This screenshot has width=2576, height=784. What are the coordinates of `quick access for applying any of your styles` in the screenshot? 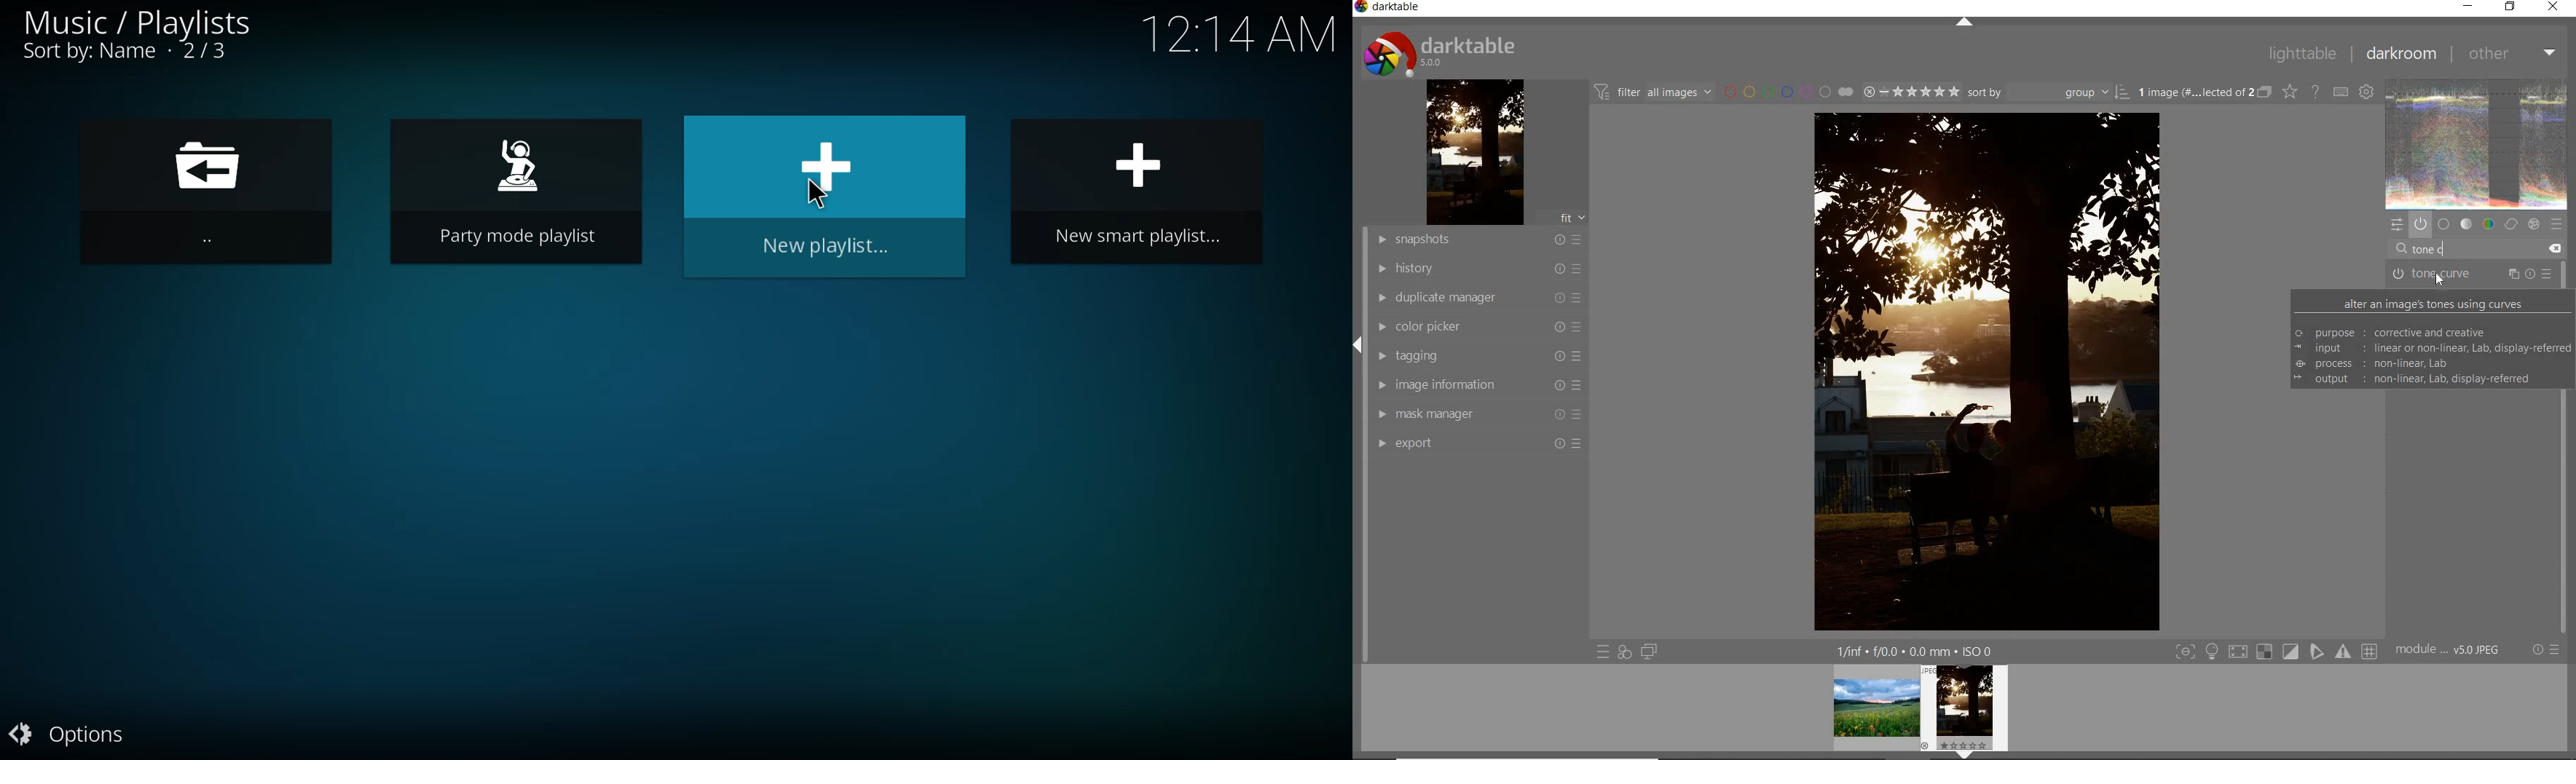 It's located at (1624, 652).